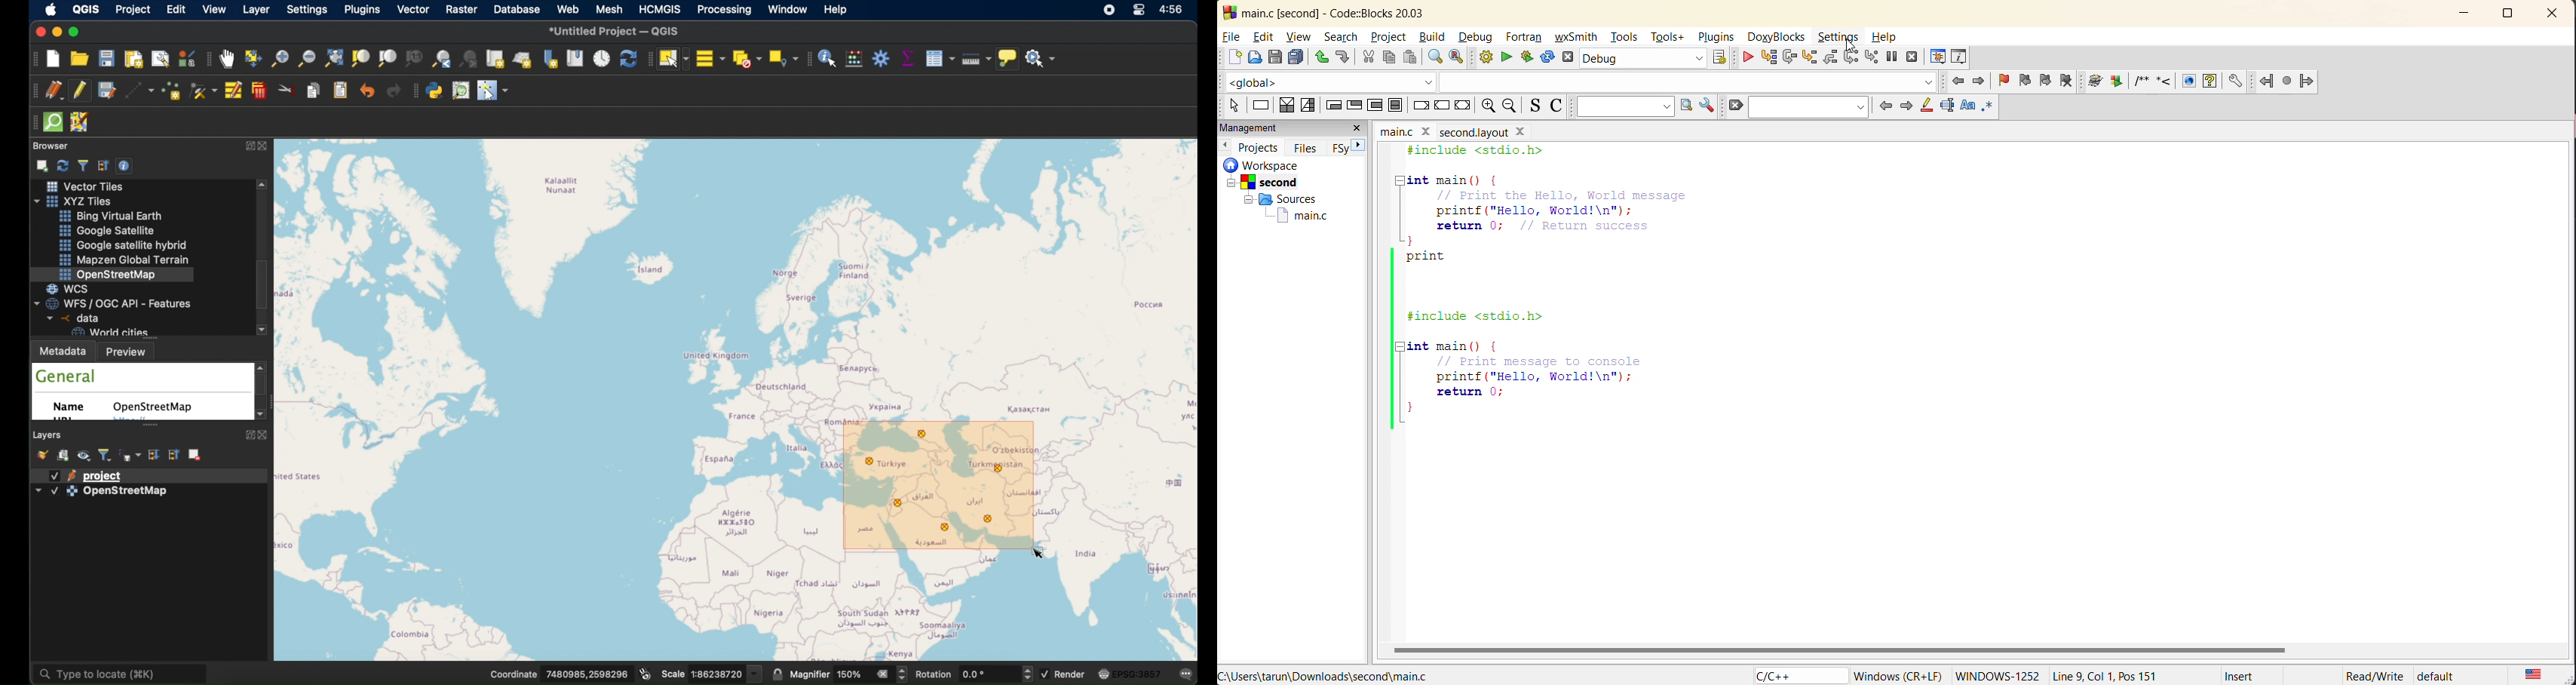 Image resolution: width=2576 pixels, height=700 pixels. I want to click on build target, so click(1644, 60).